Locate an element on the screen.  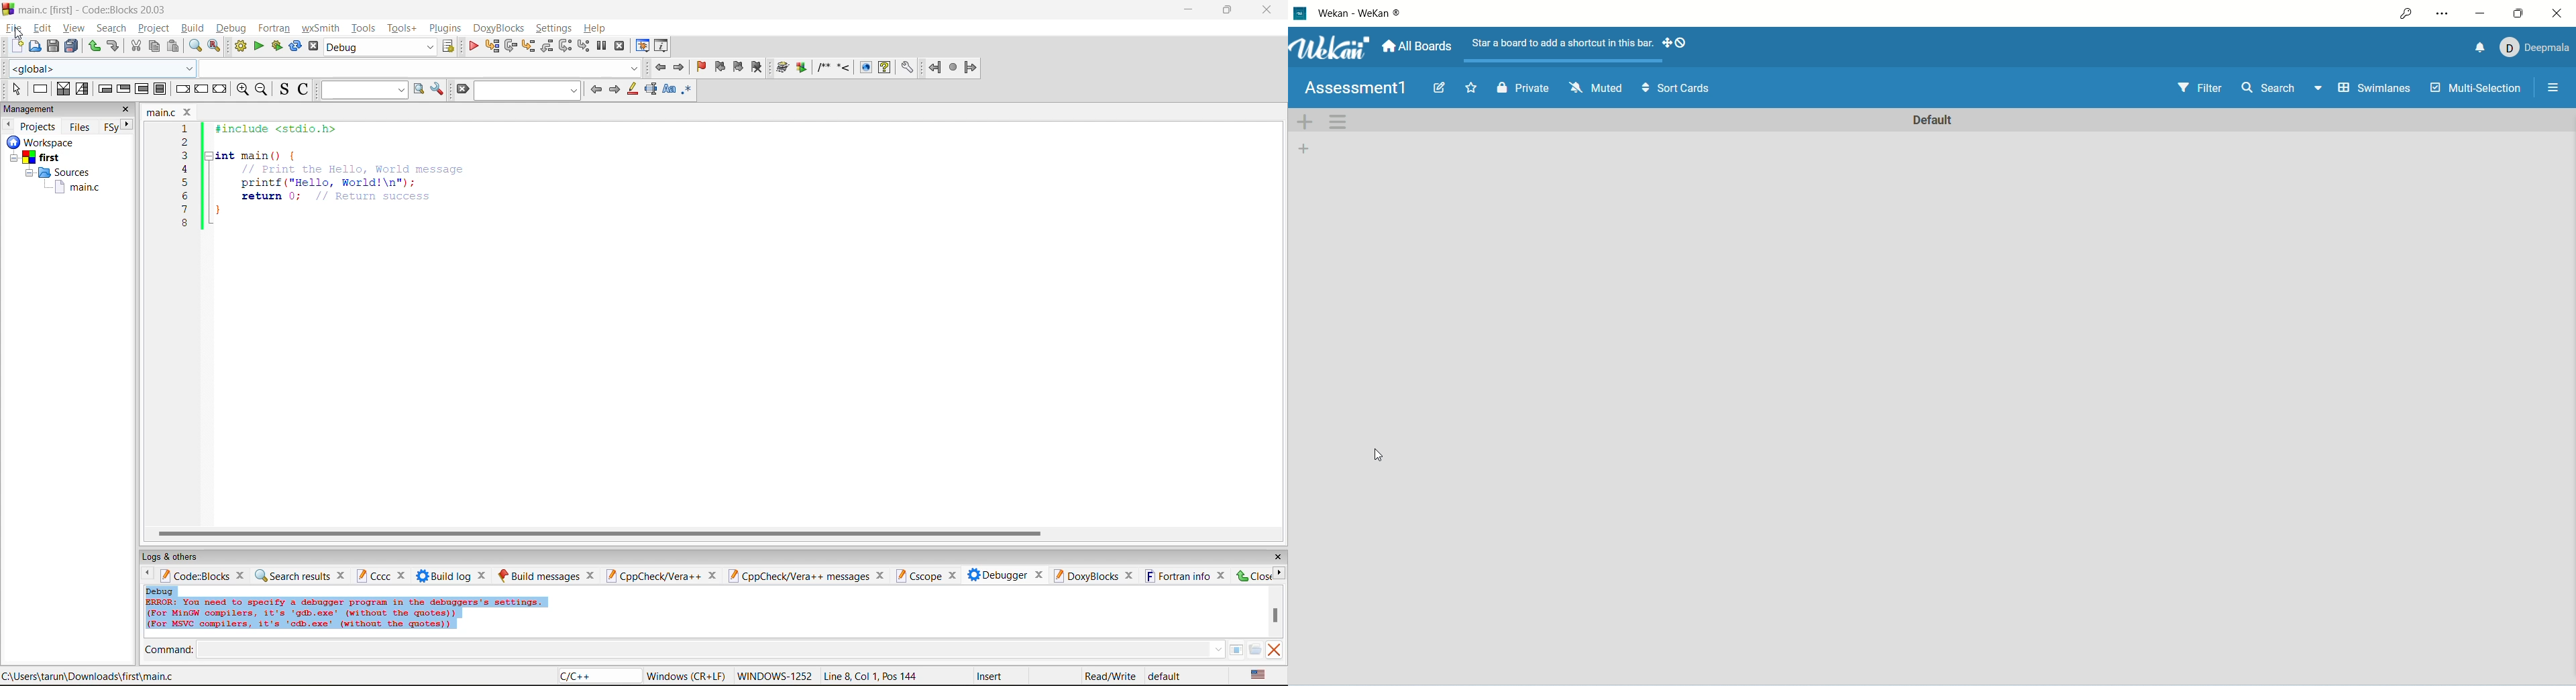
open/browse is located at coordinates (1255, 650).